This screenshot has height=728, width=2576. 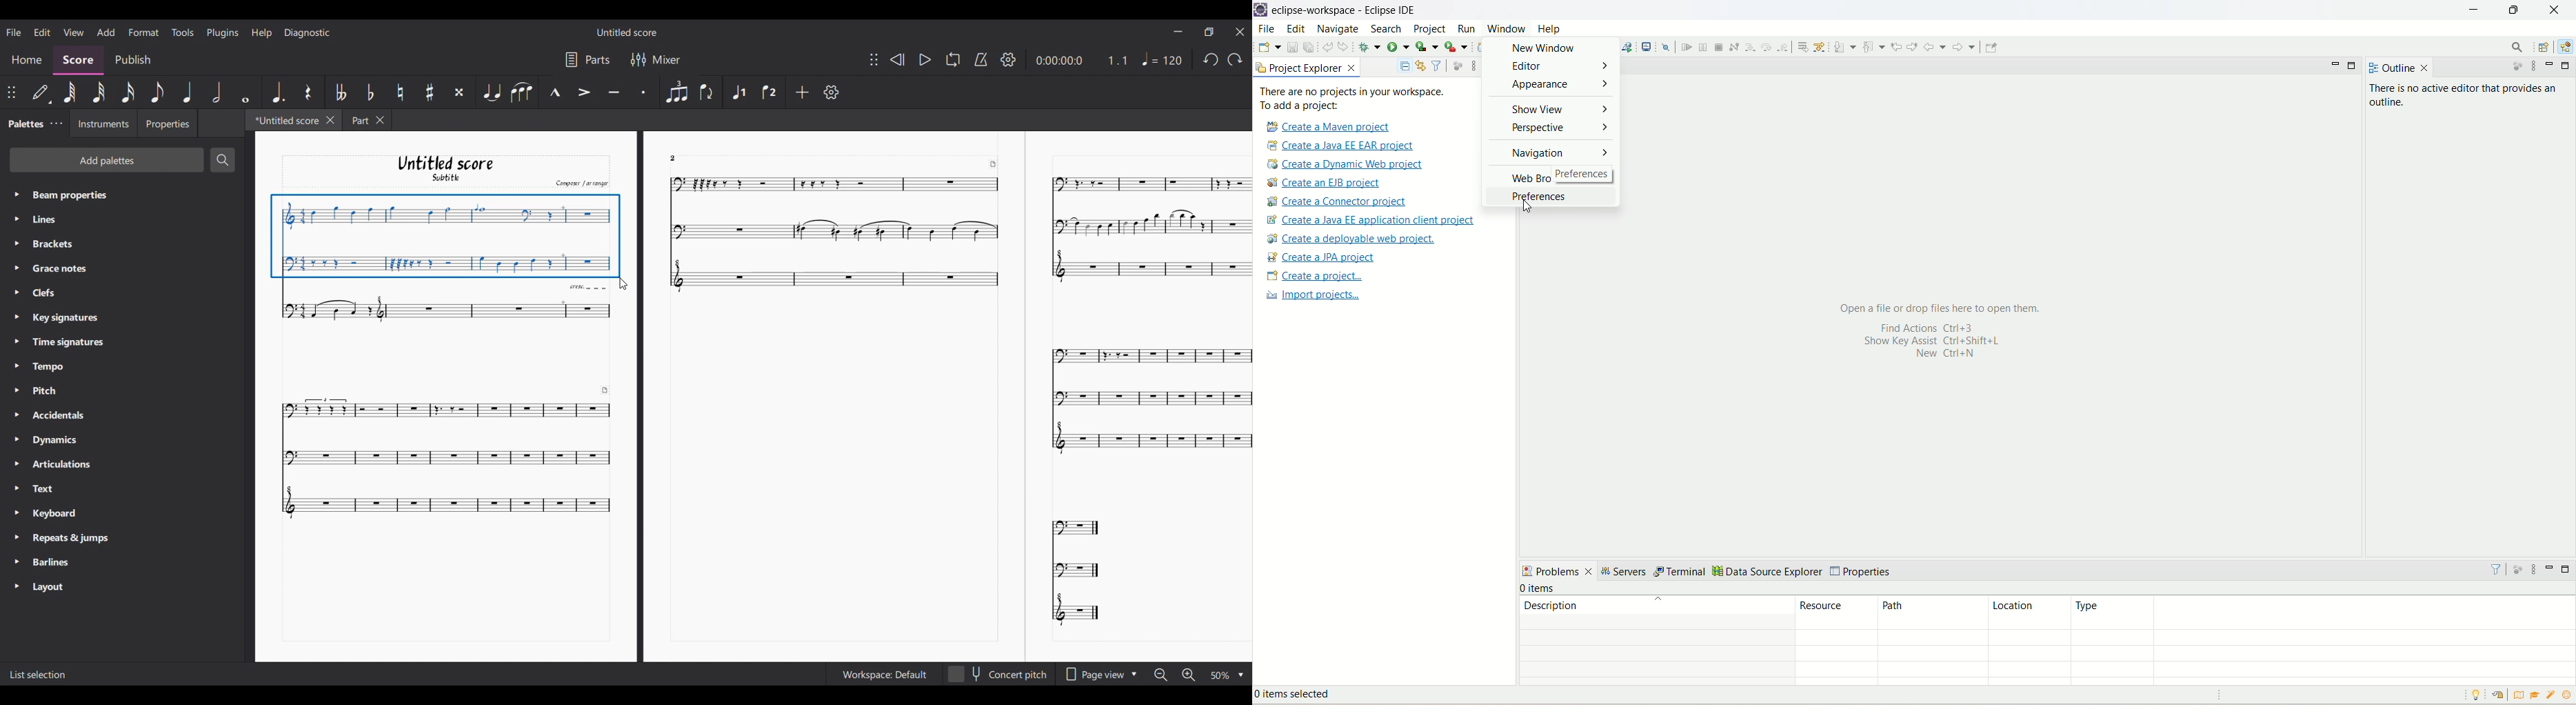 I want to click on Layout, so click(x=52, y=587).